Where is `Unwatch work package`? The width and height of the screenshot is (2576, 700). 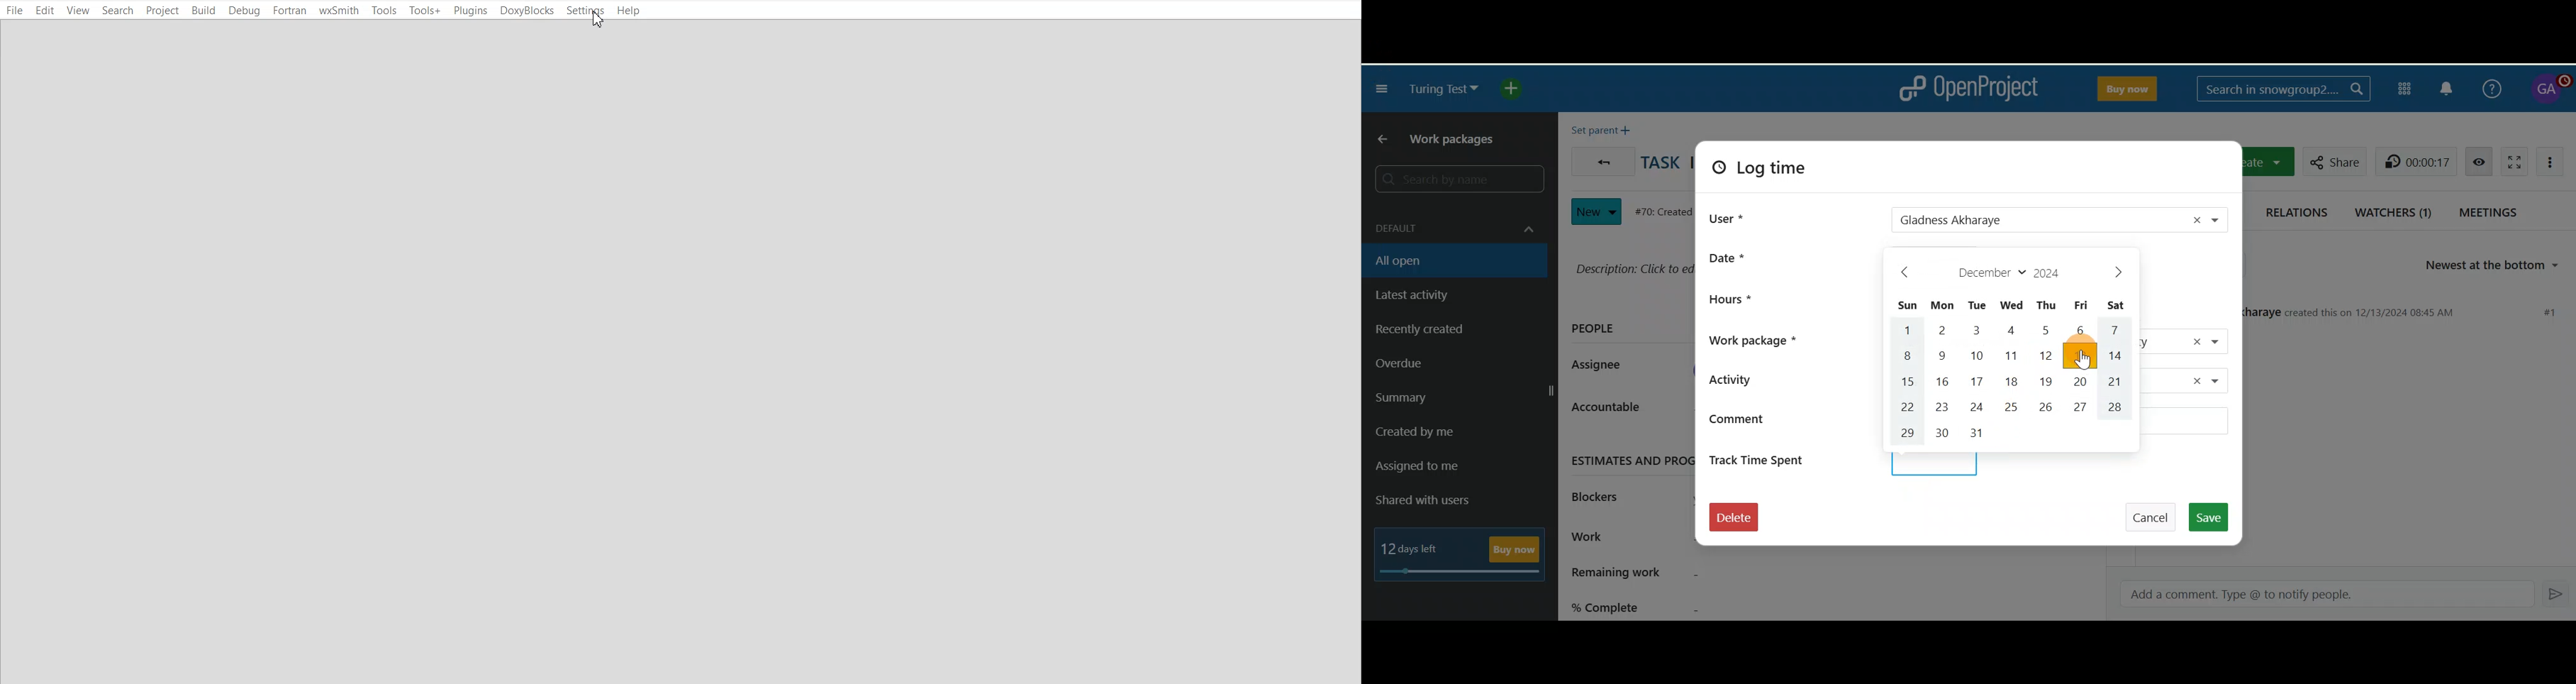 Unwatch work package is located at coordinates (2479, 161).